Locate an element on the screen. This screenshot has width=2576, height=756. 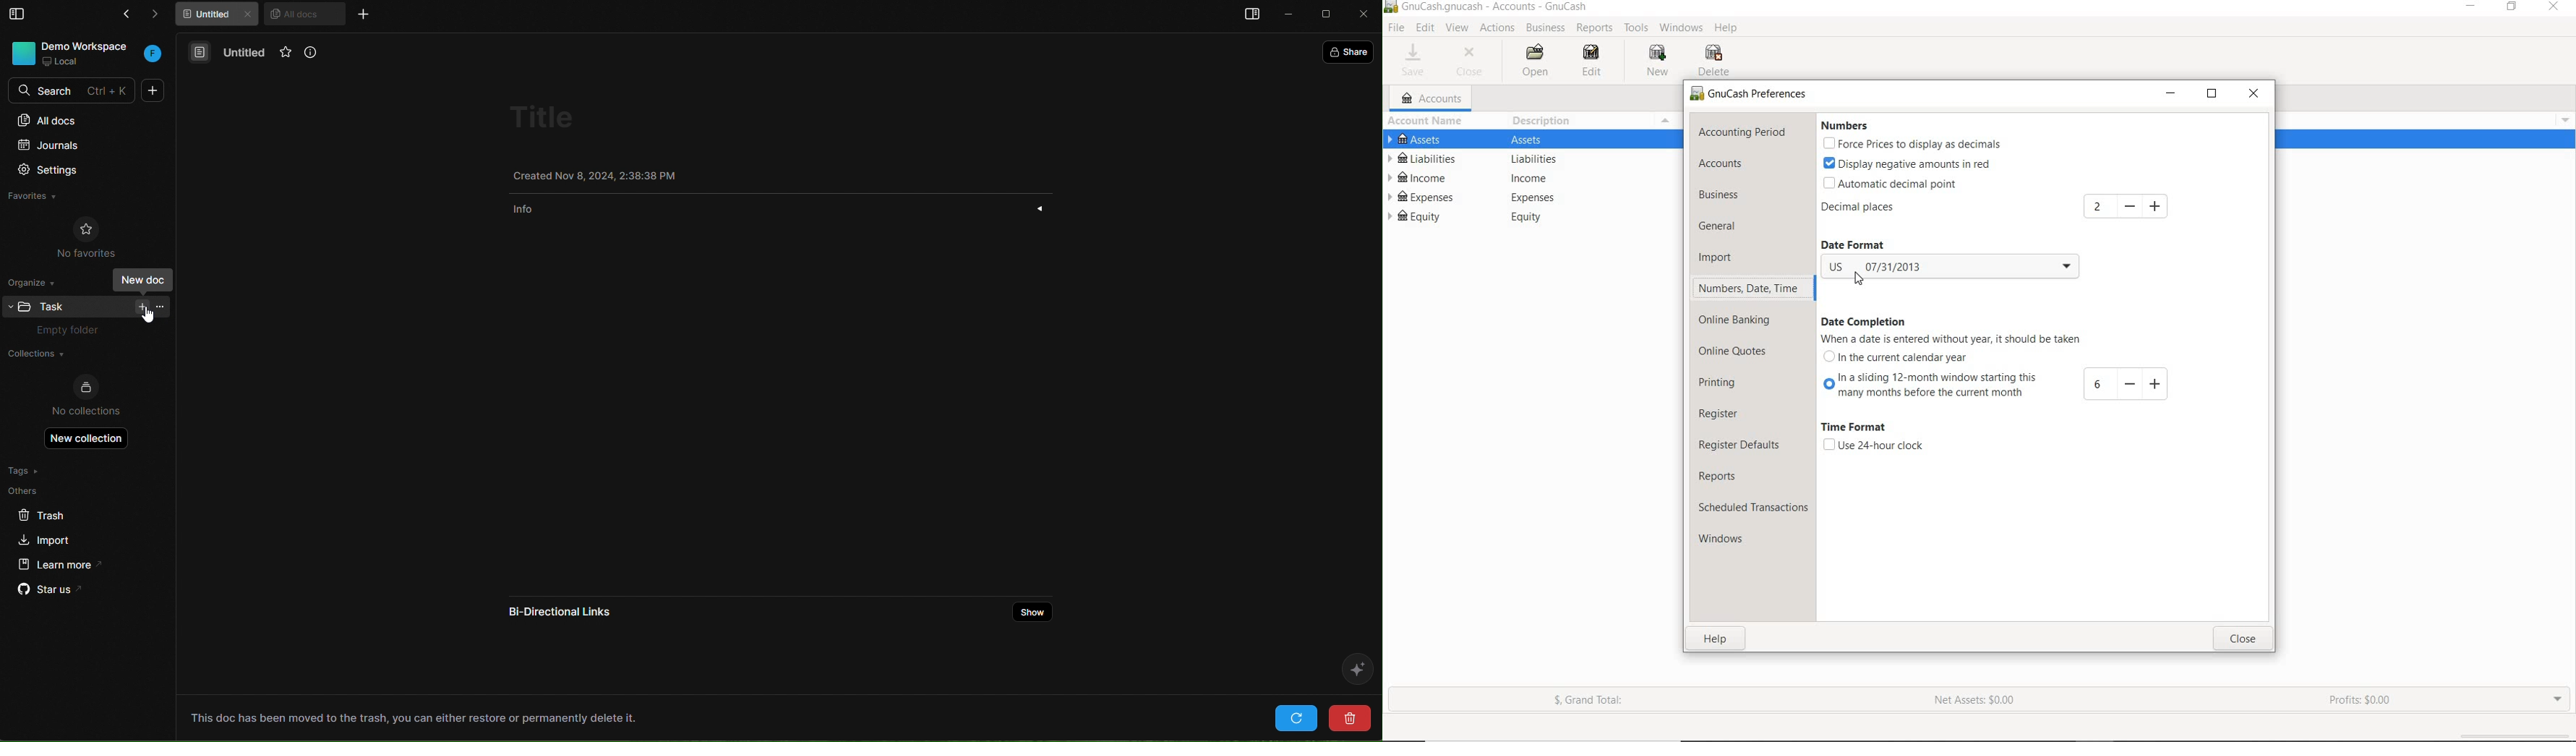
date format is located at coordinates (1864, 245).